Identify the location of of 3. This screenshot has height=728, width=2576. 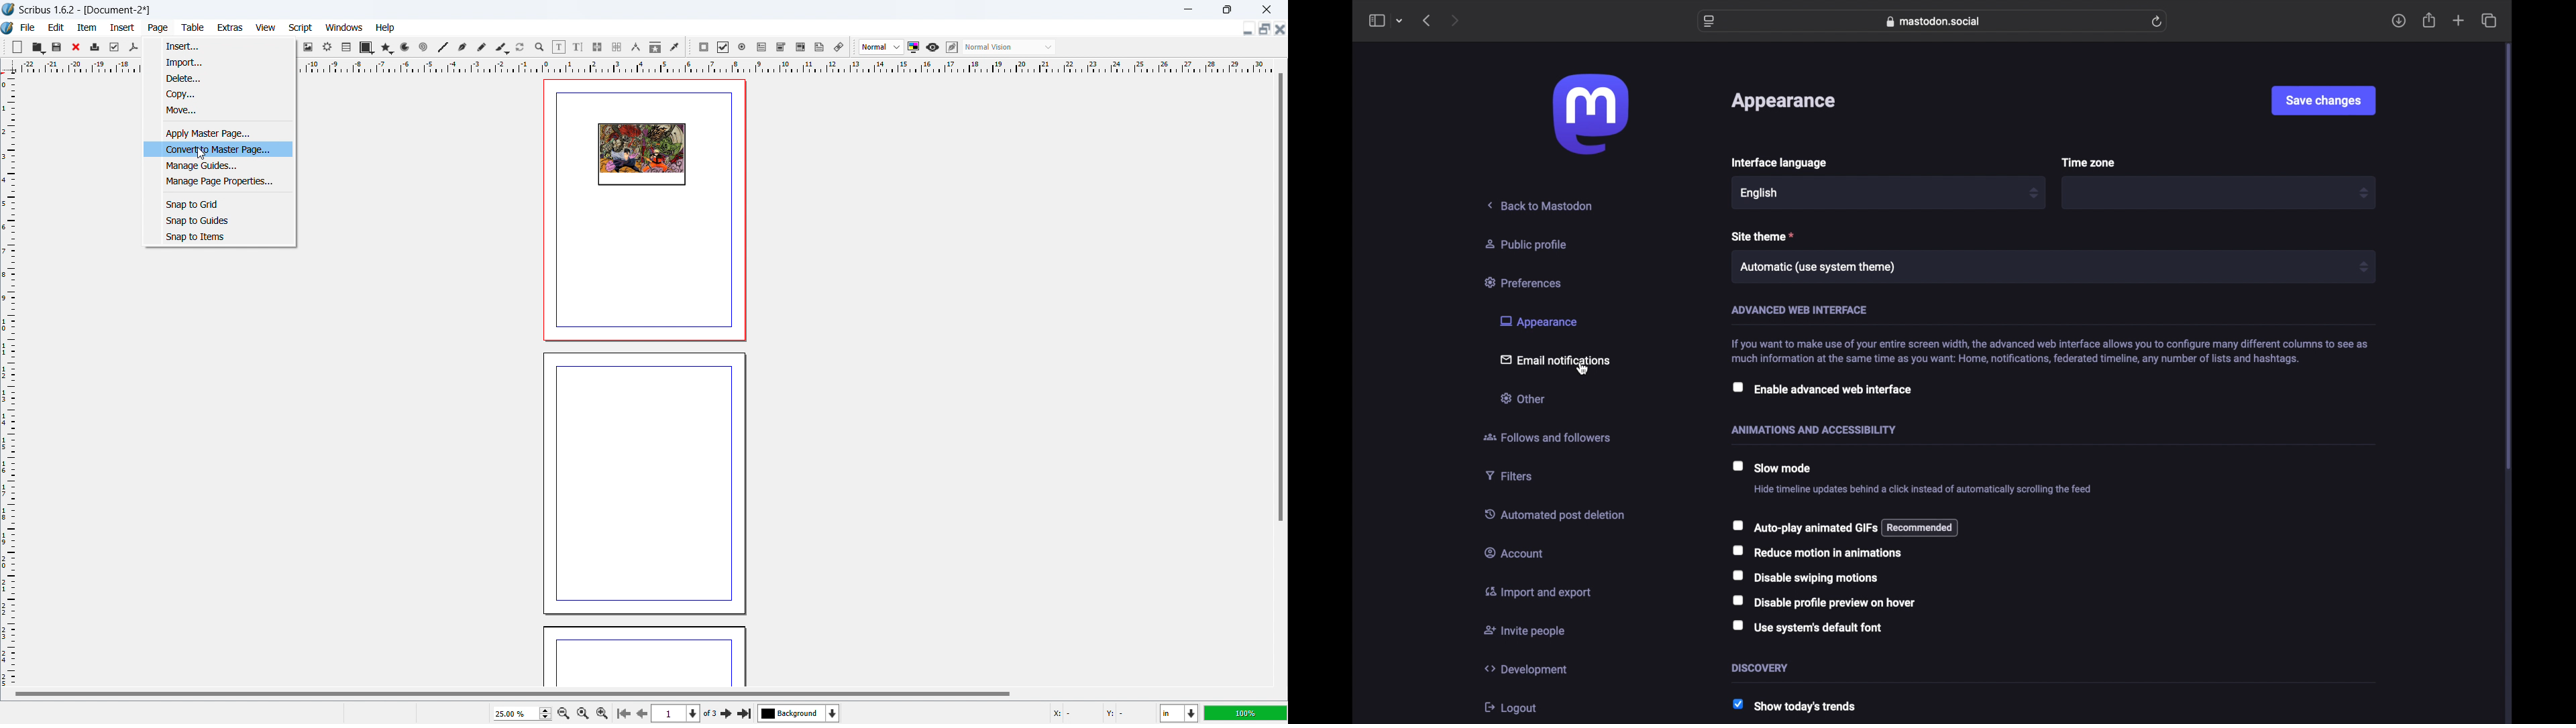
(710, 714).